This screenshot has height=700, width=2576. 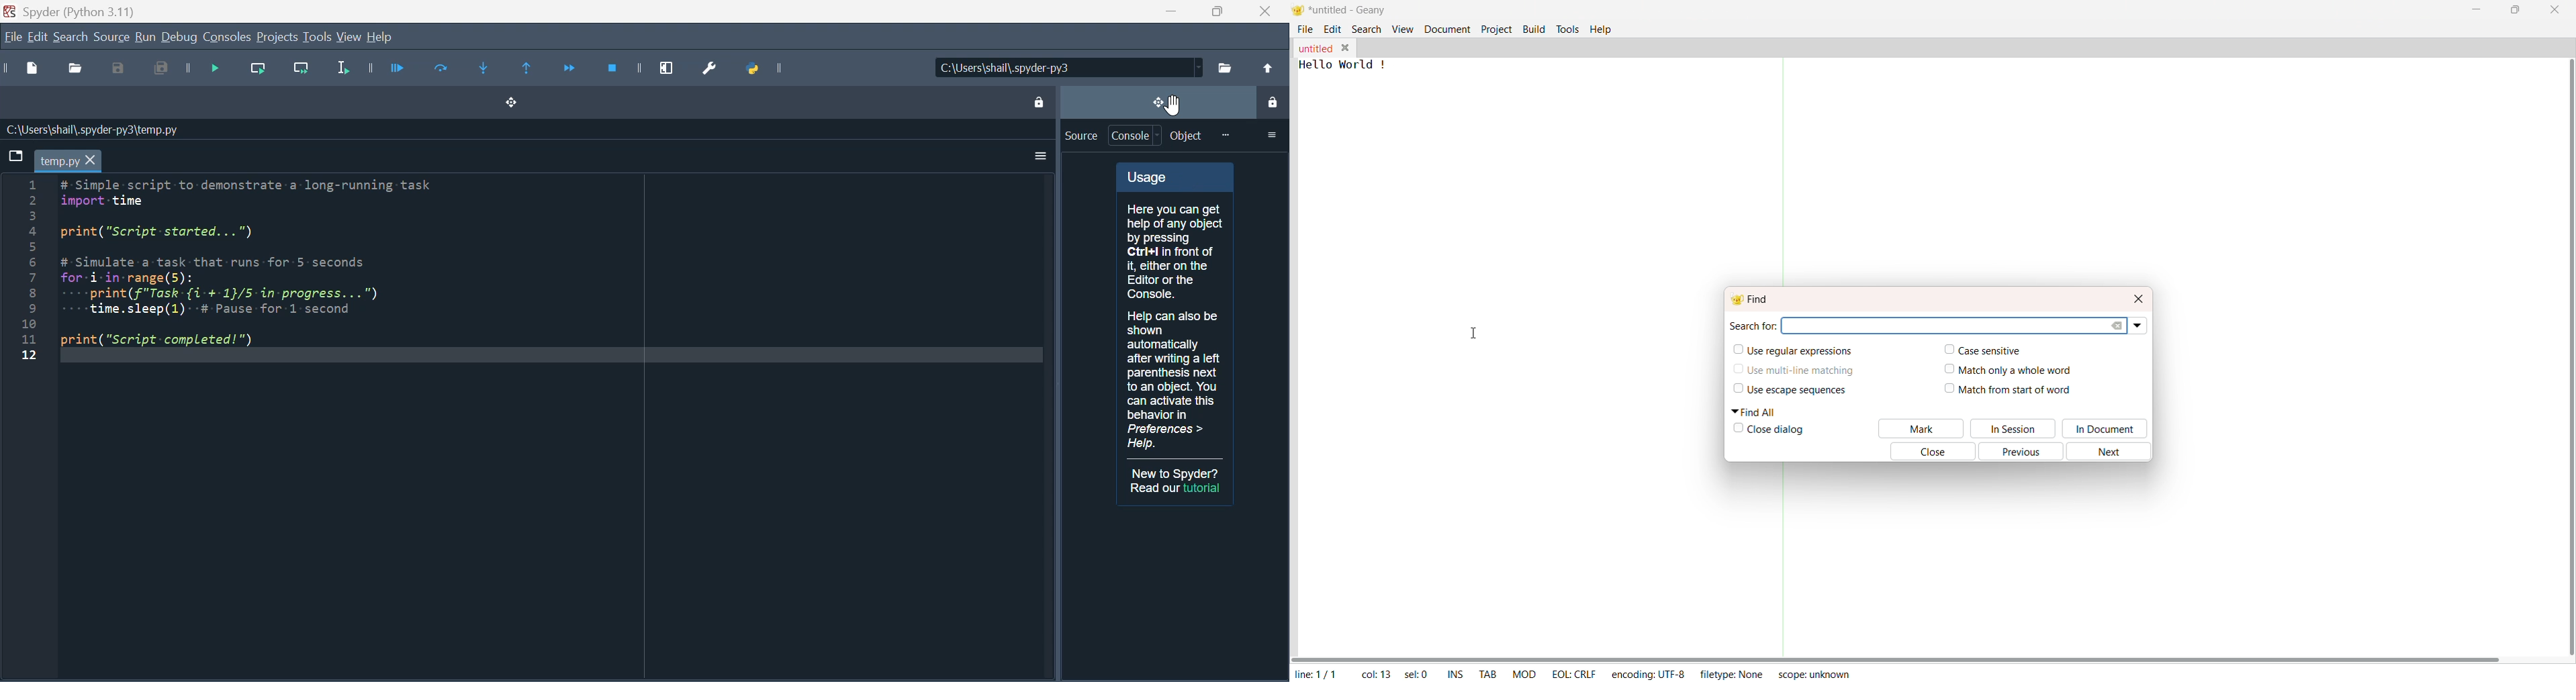 I want to click on File, so click(x=11, y=38).